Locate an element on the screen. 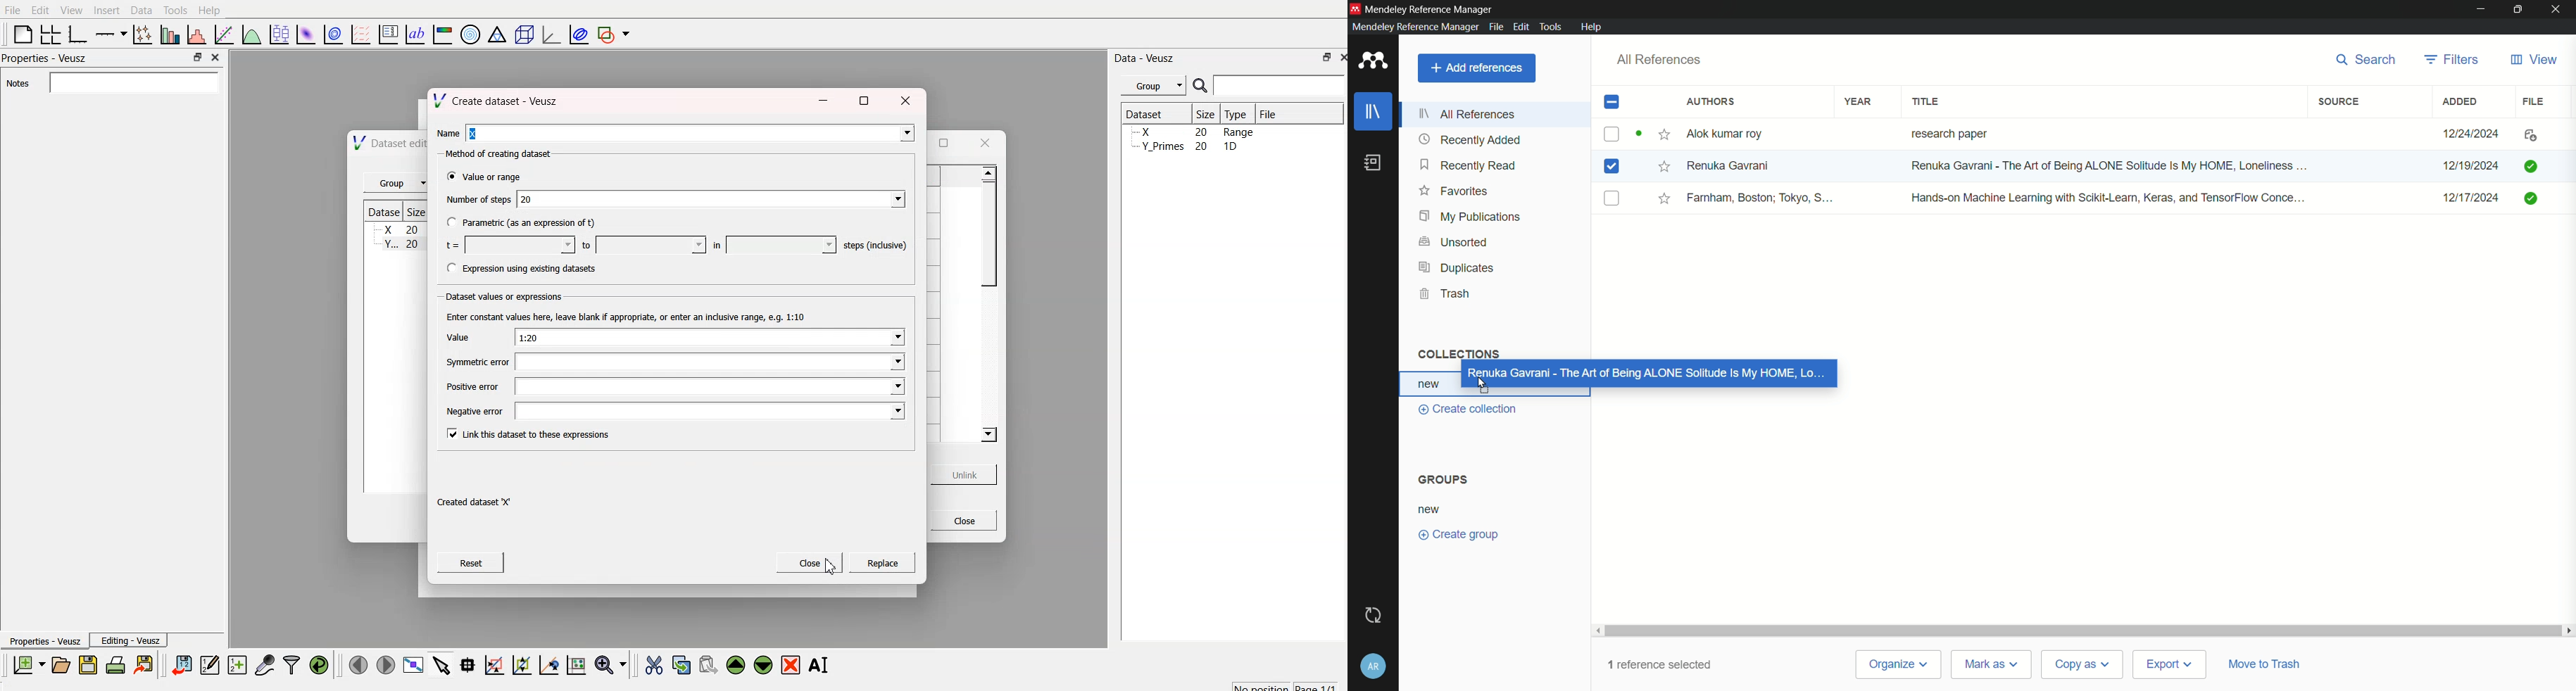  edit menu is located at coordinates (1520, 26).